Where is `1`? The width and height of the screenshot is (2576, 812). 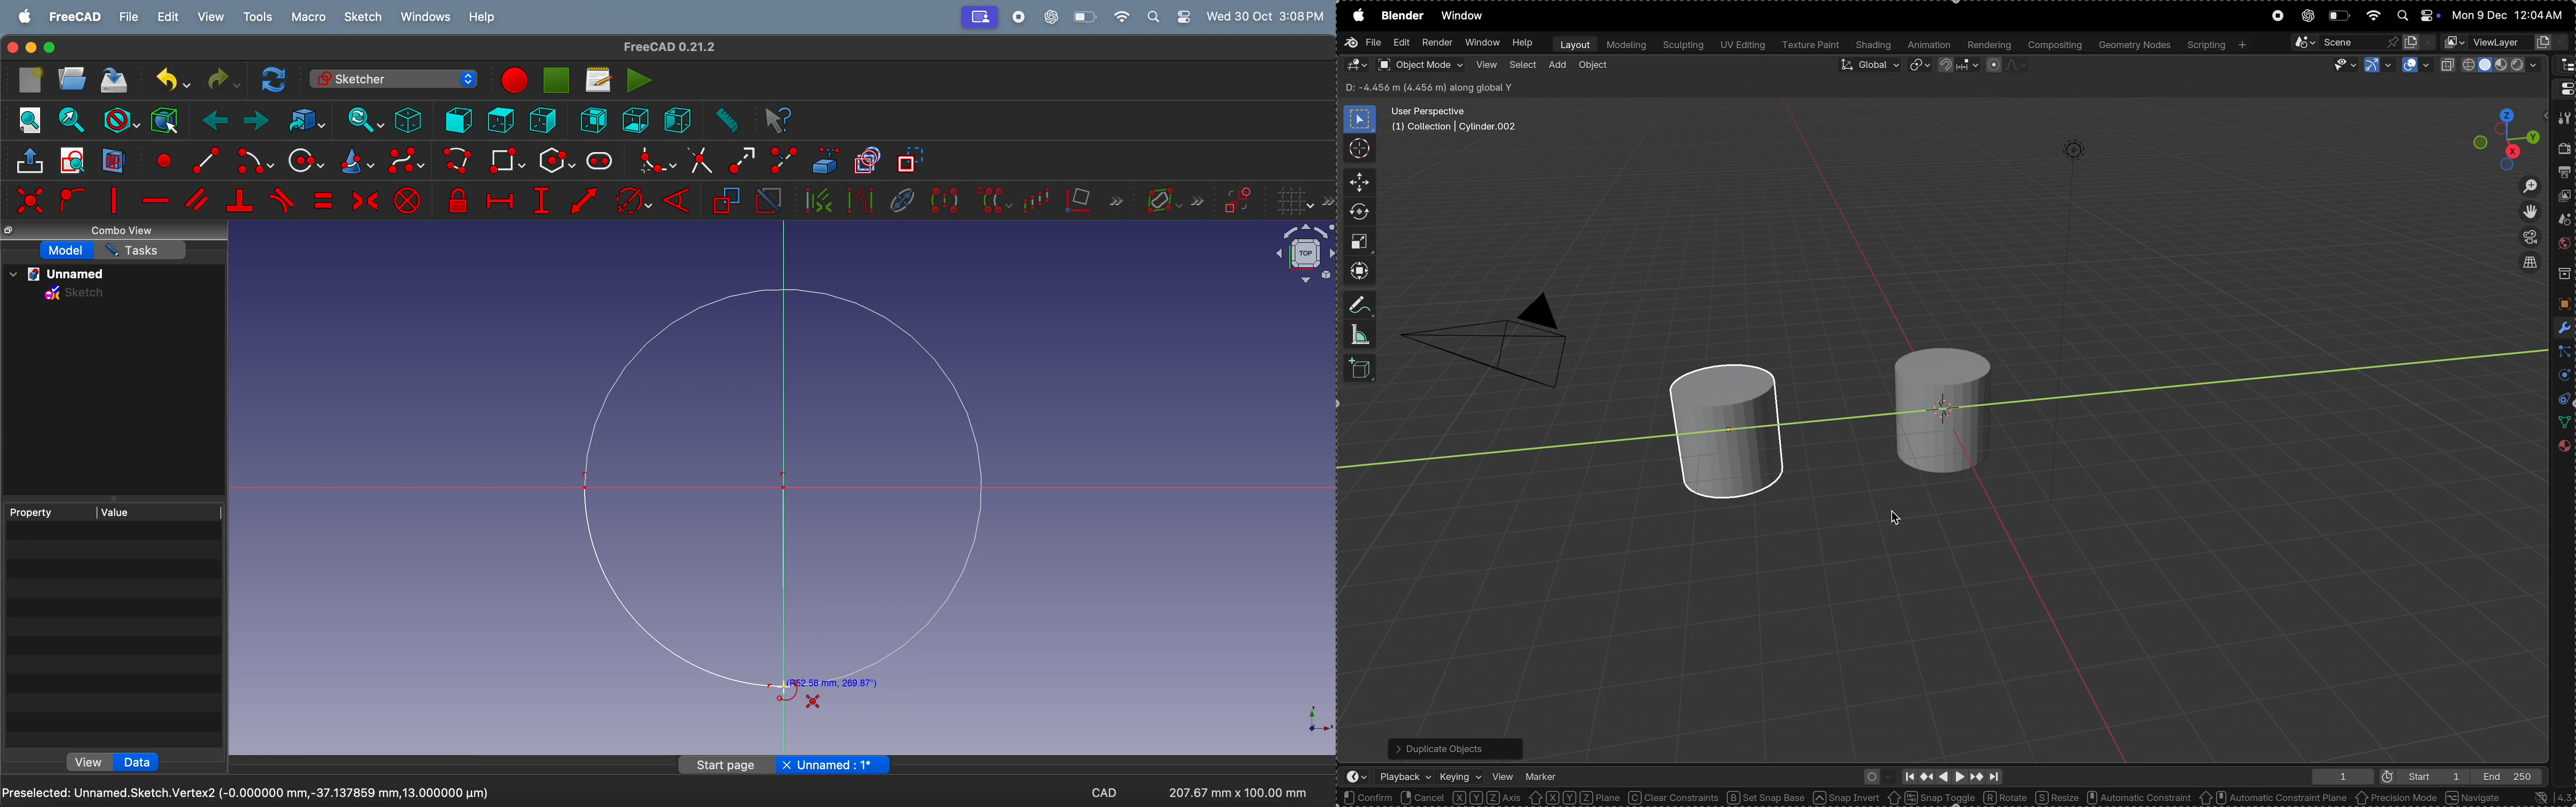
1 is located at coordinates (2339, 777).